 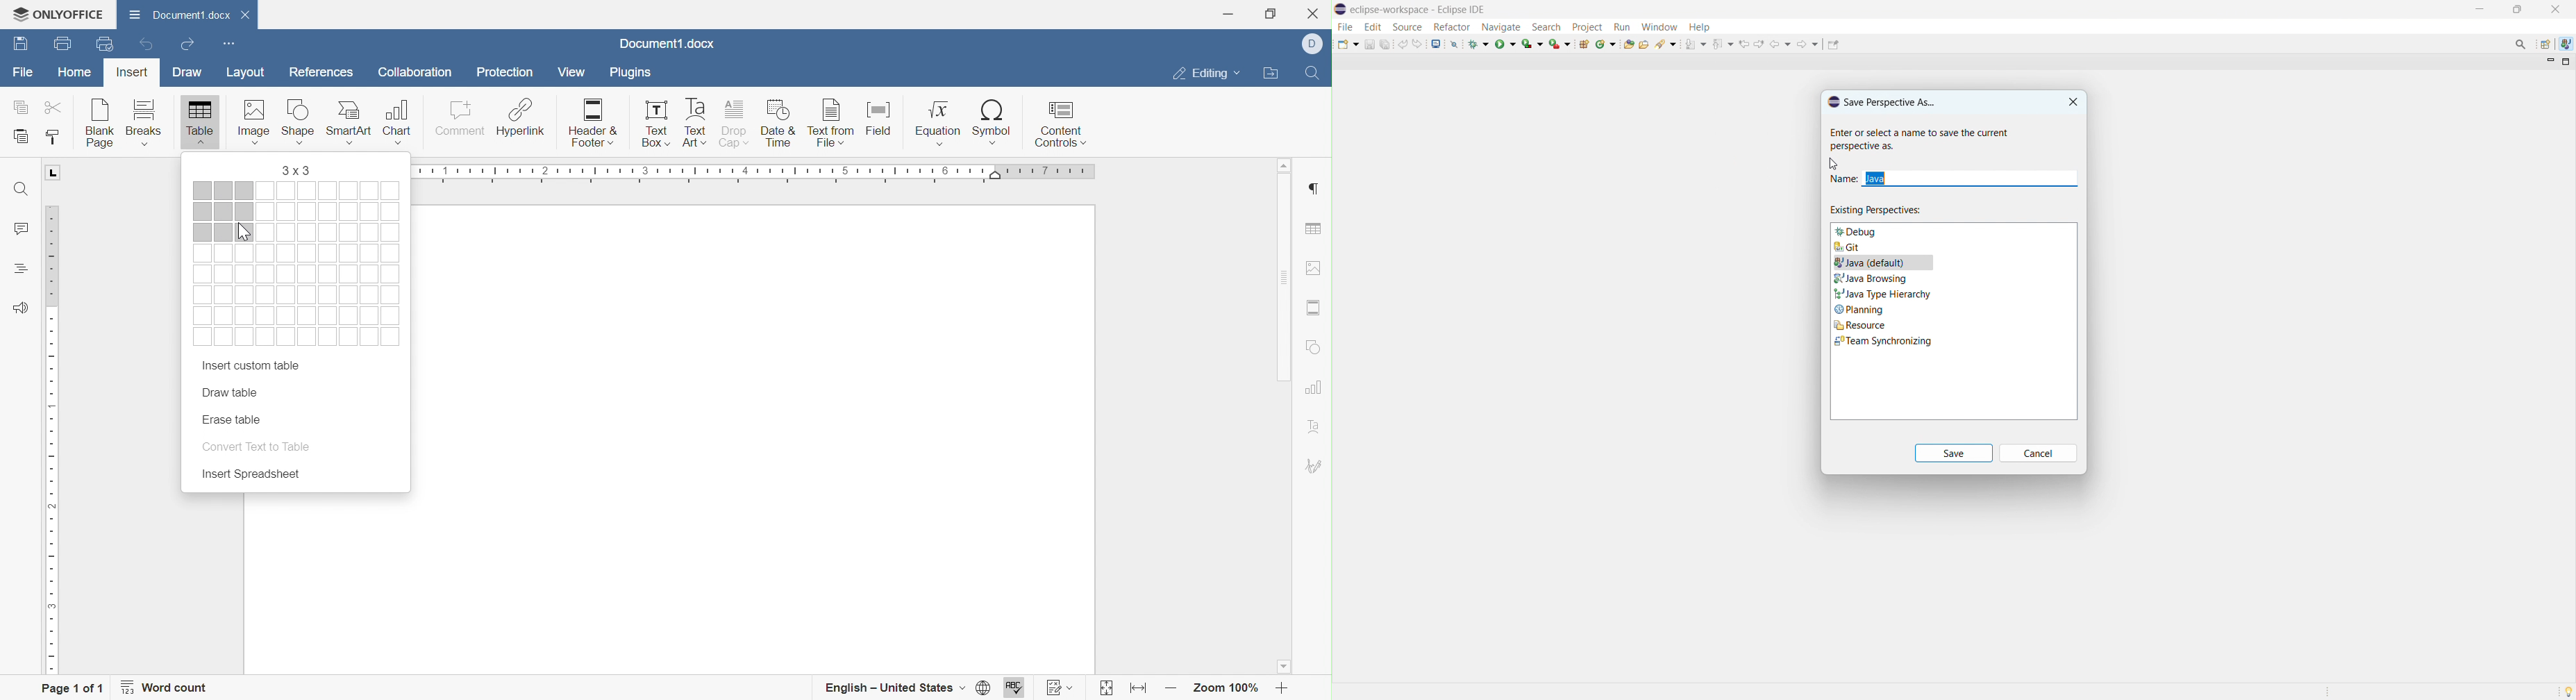 What do you see at coordinates (63, 15) in the screenshot?
I see `ONLYOFFICE` at bounding box center [63, 15].